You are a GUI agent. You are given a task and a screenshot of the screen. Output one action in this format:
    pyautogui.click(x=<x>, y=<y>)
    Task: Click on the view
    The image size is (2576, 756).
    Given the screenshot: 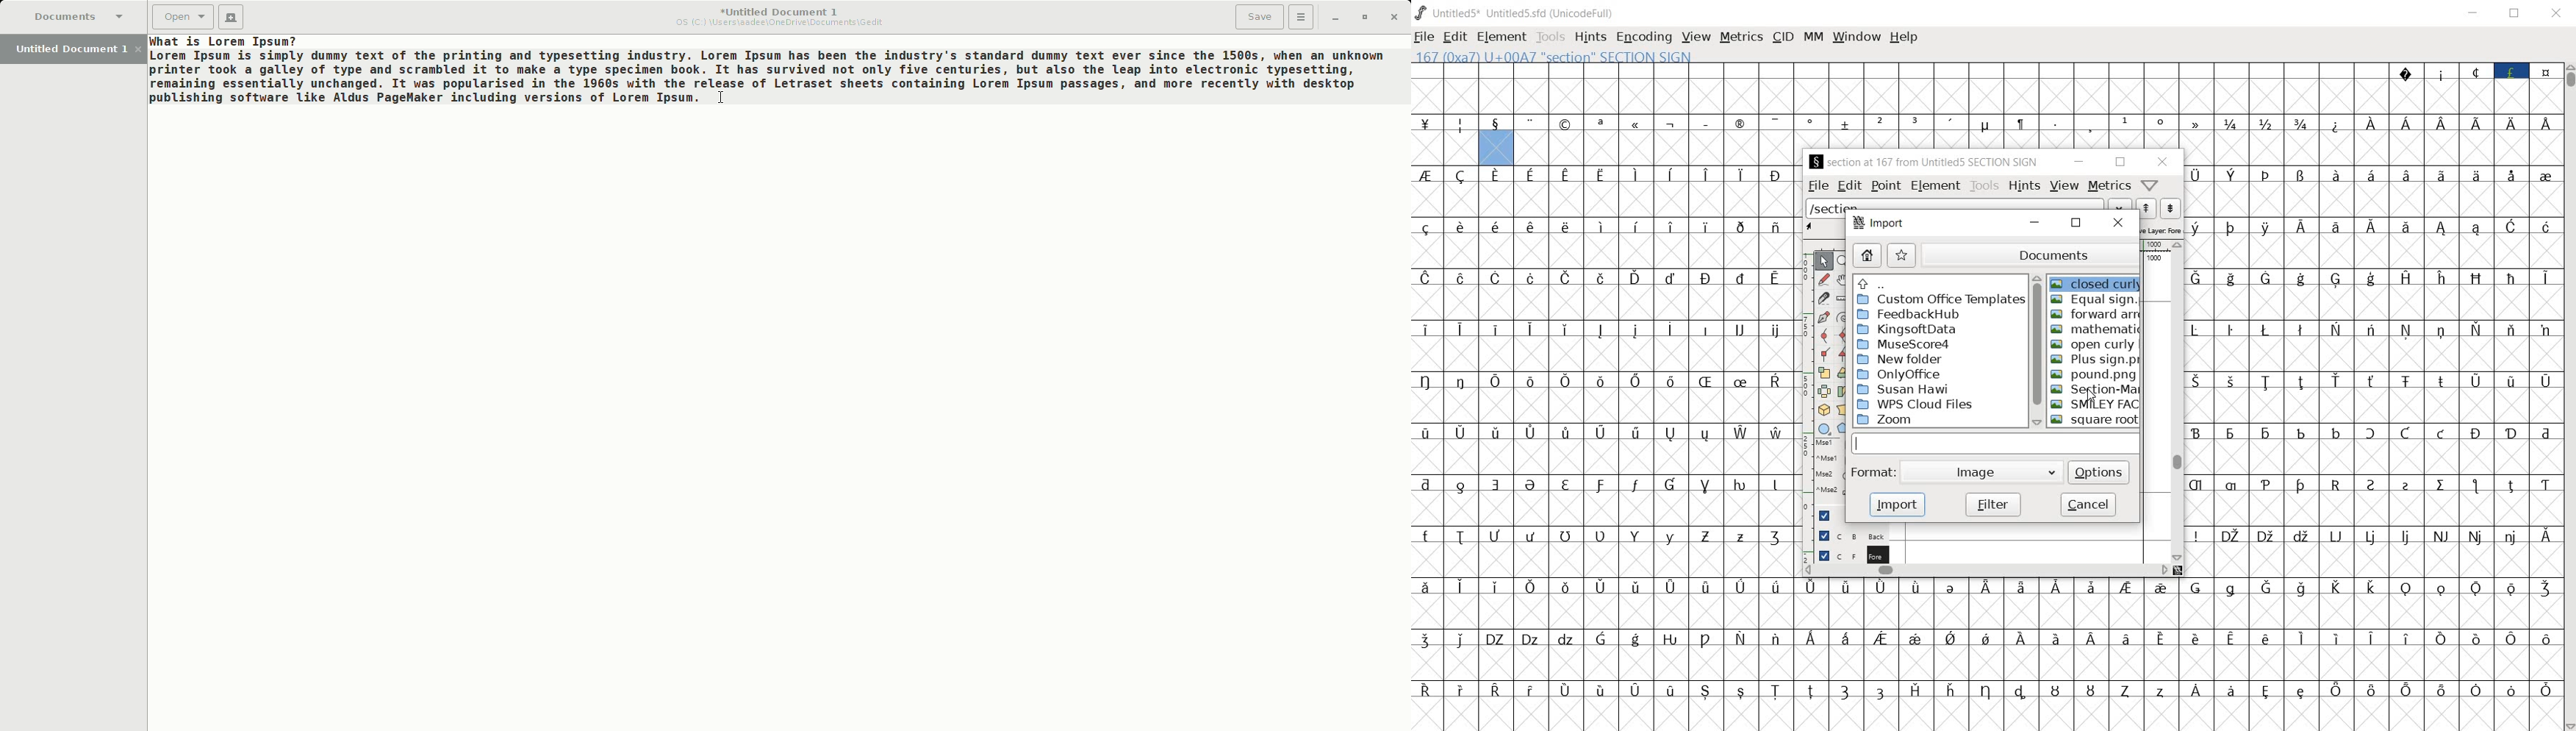 What is the action you would take?
    pyautogui.click(x=2066, y=187)
    